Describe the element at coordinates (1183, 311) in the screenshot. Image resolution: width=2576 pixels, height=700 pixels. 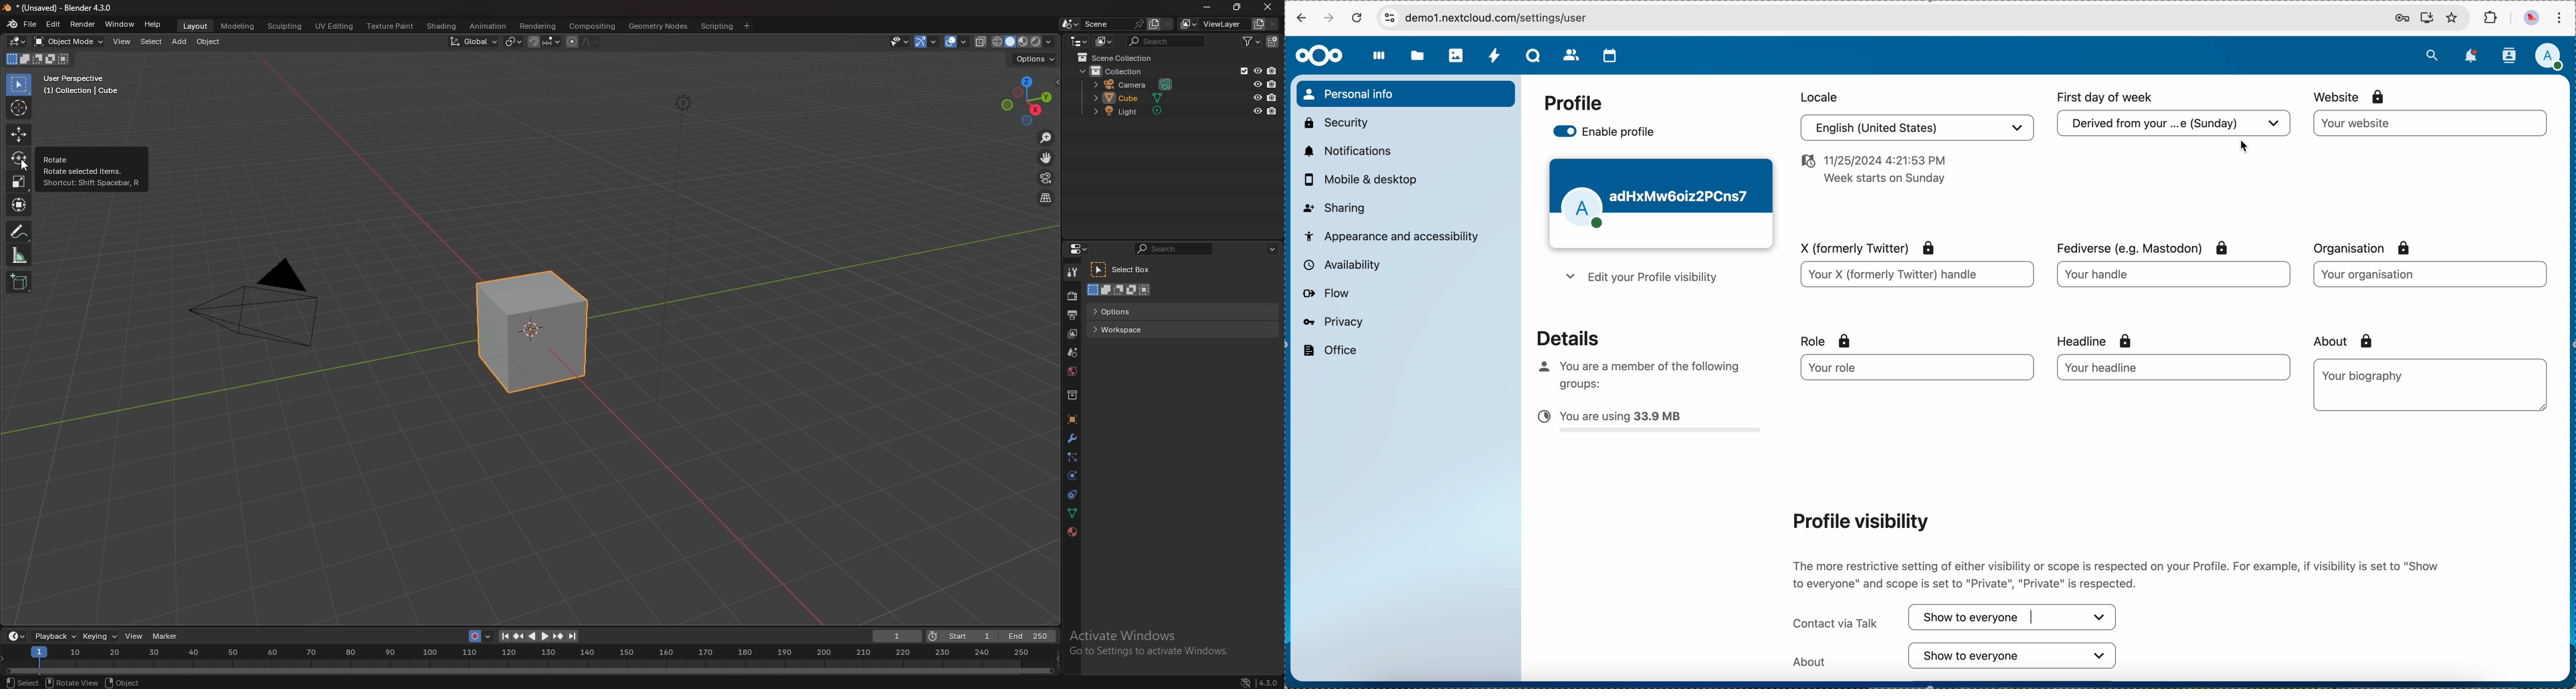
I see `options` at that location.